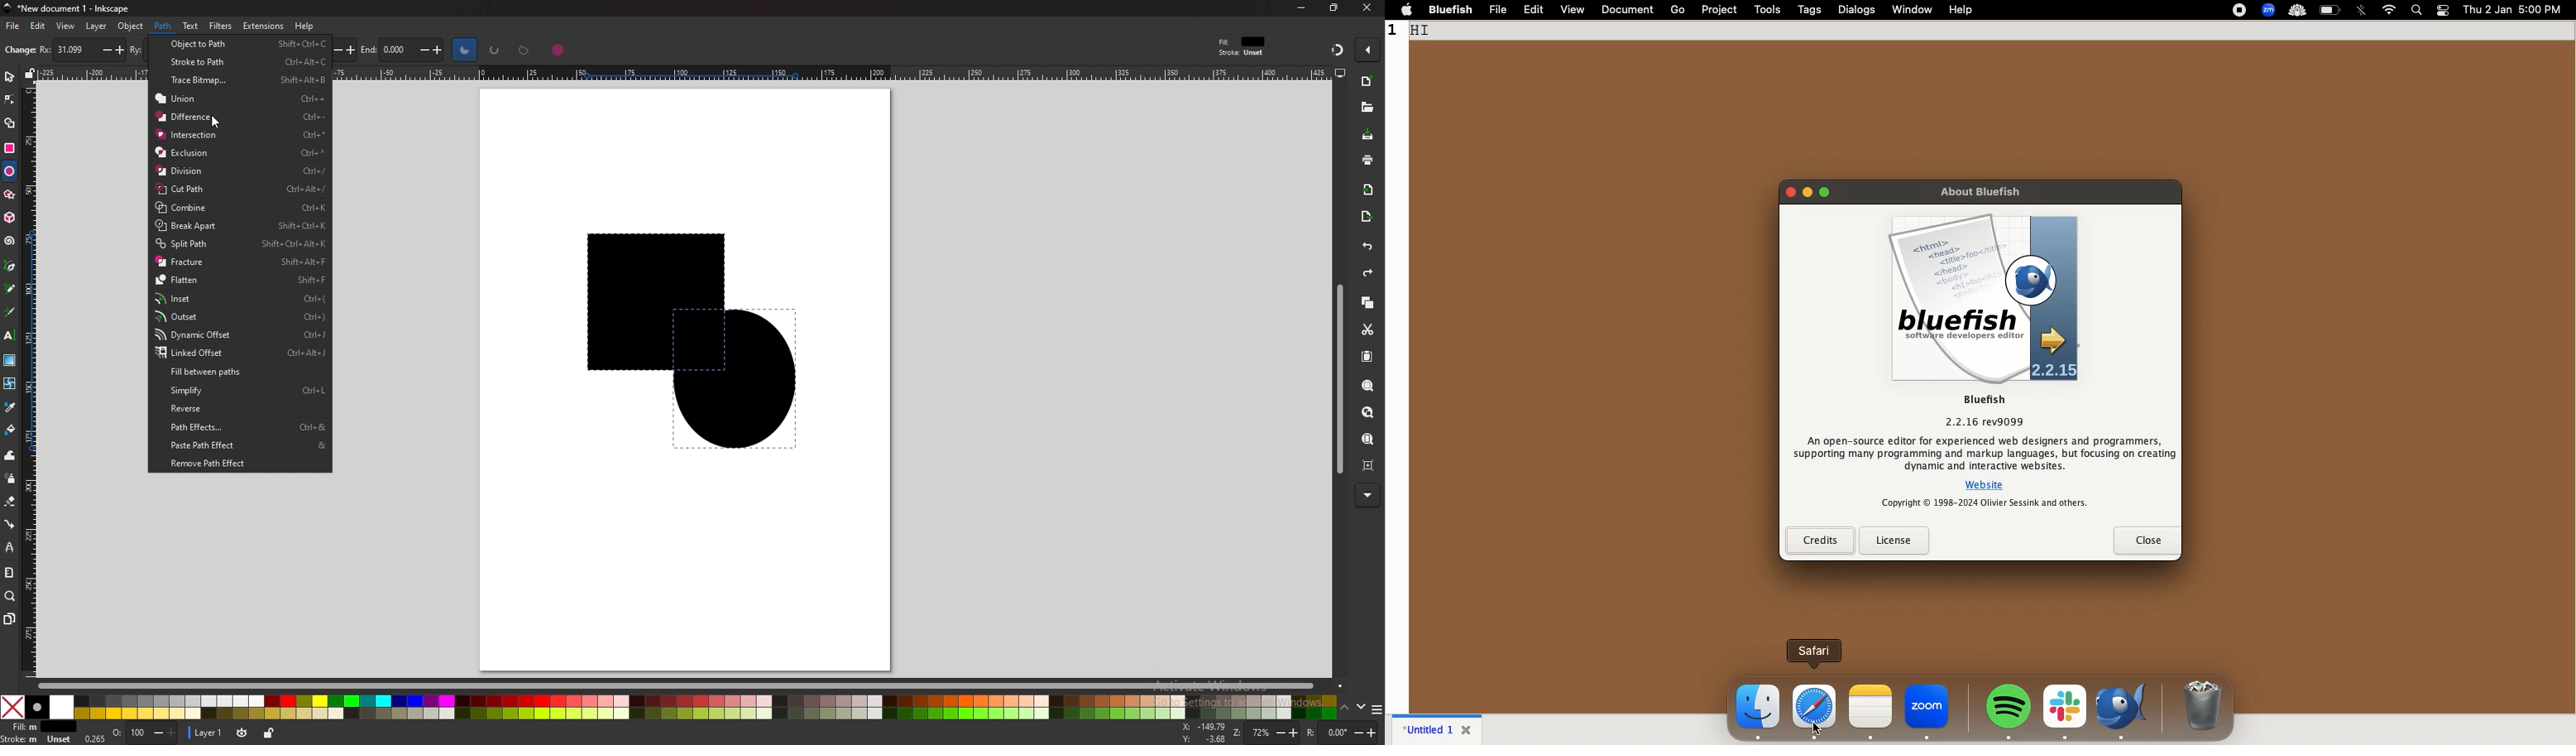  Describe the element at coordinates (10, 383) in the screenshot. I see `mesh` at that location.